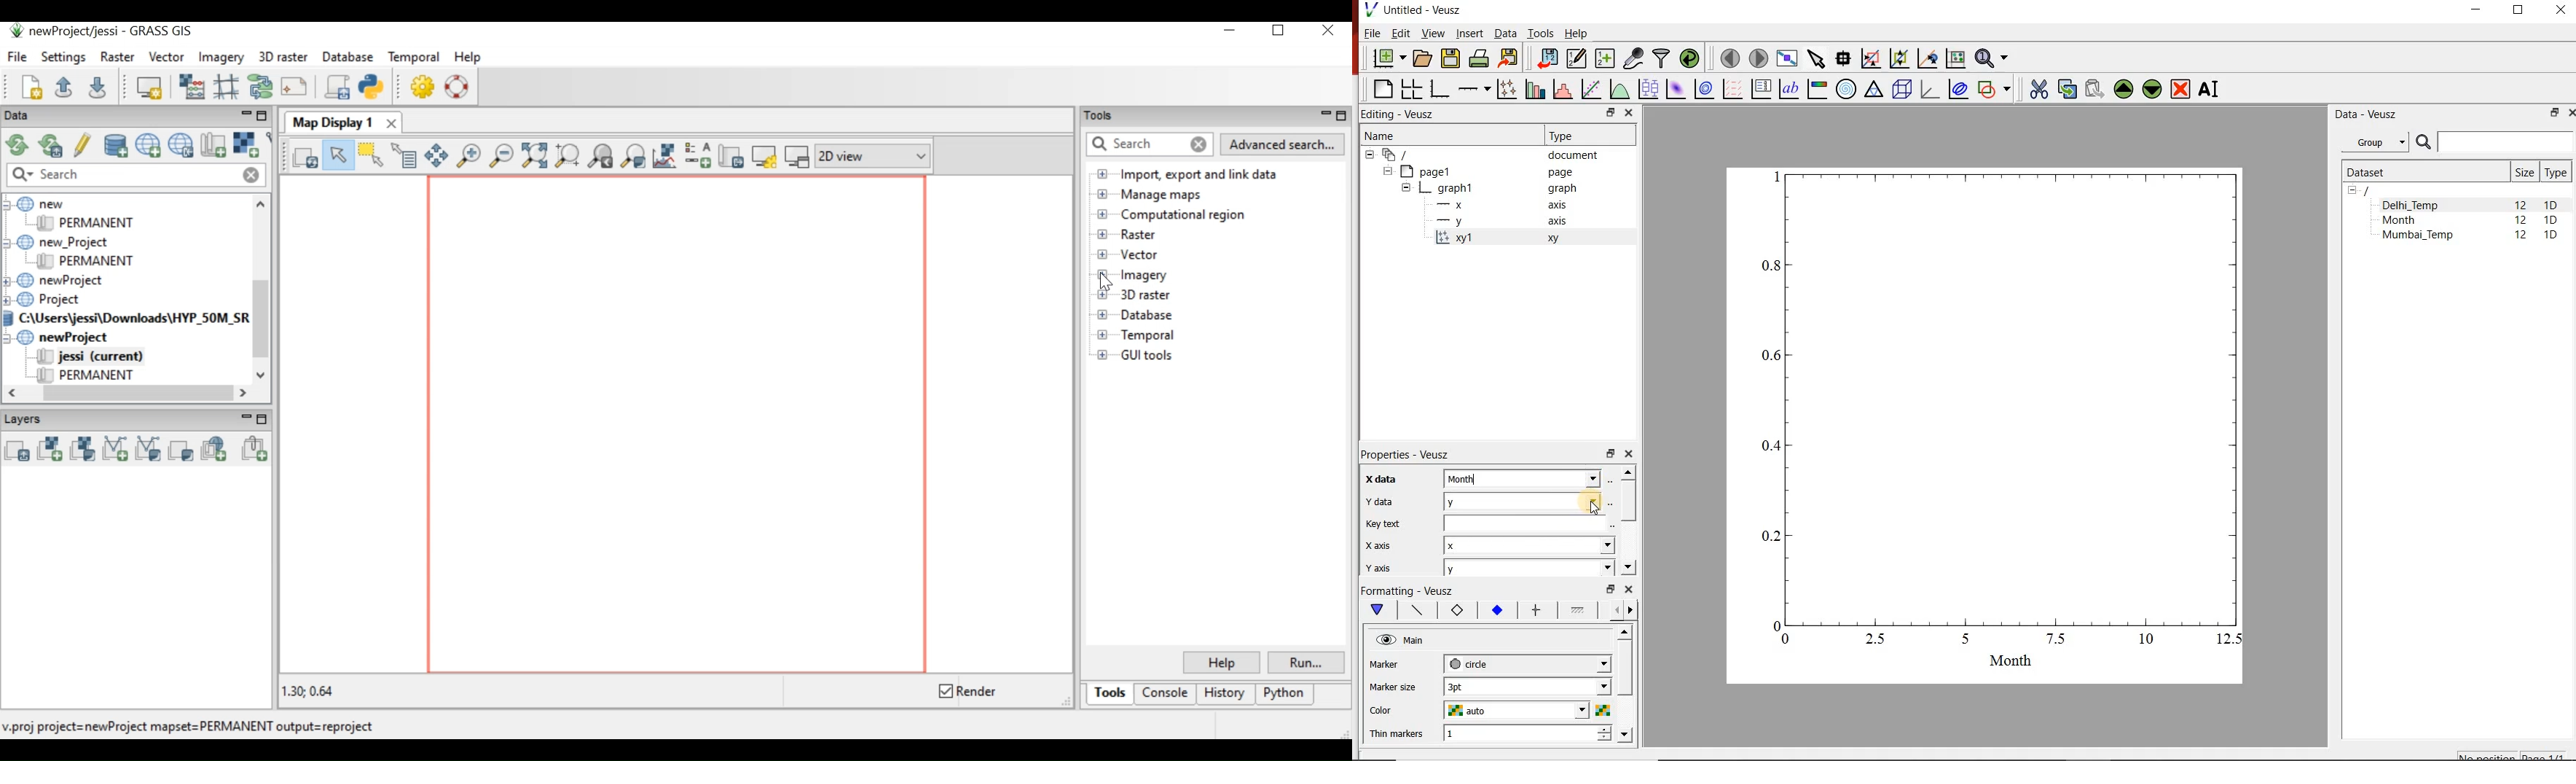 This screenshot has height=784, width=2576. What do you see at coordinates (2413, 205) in the screenshot?
I see `Delhi_Temp` at bounding box center [2413, 205].